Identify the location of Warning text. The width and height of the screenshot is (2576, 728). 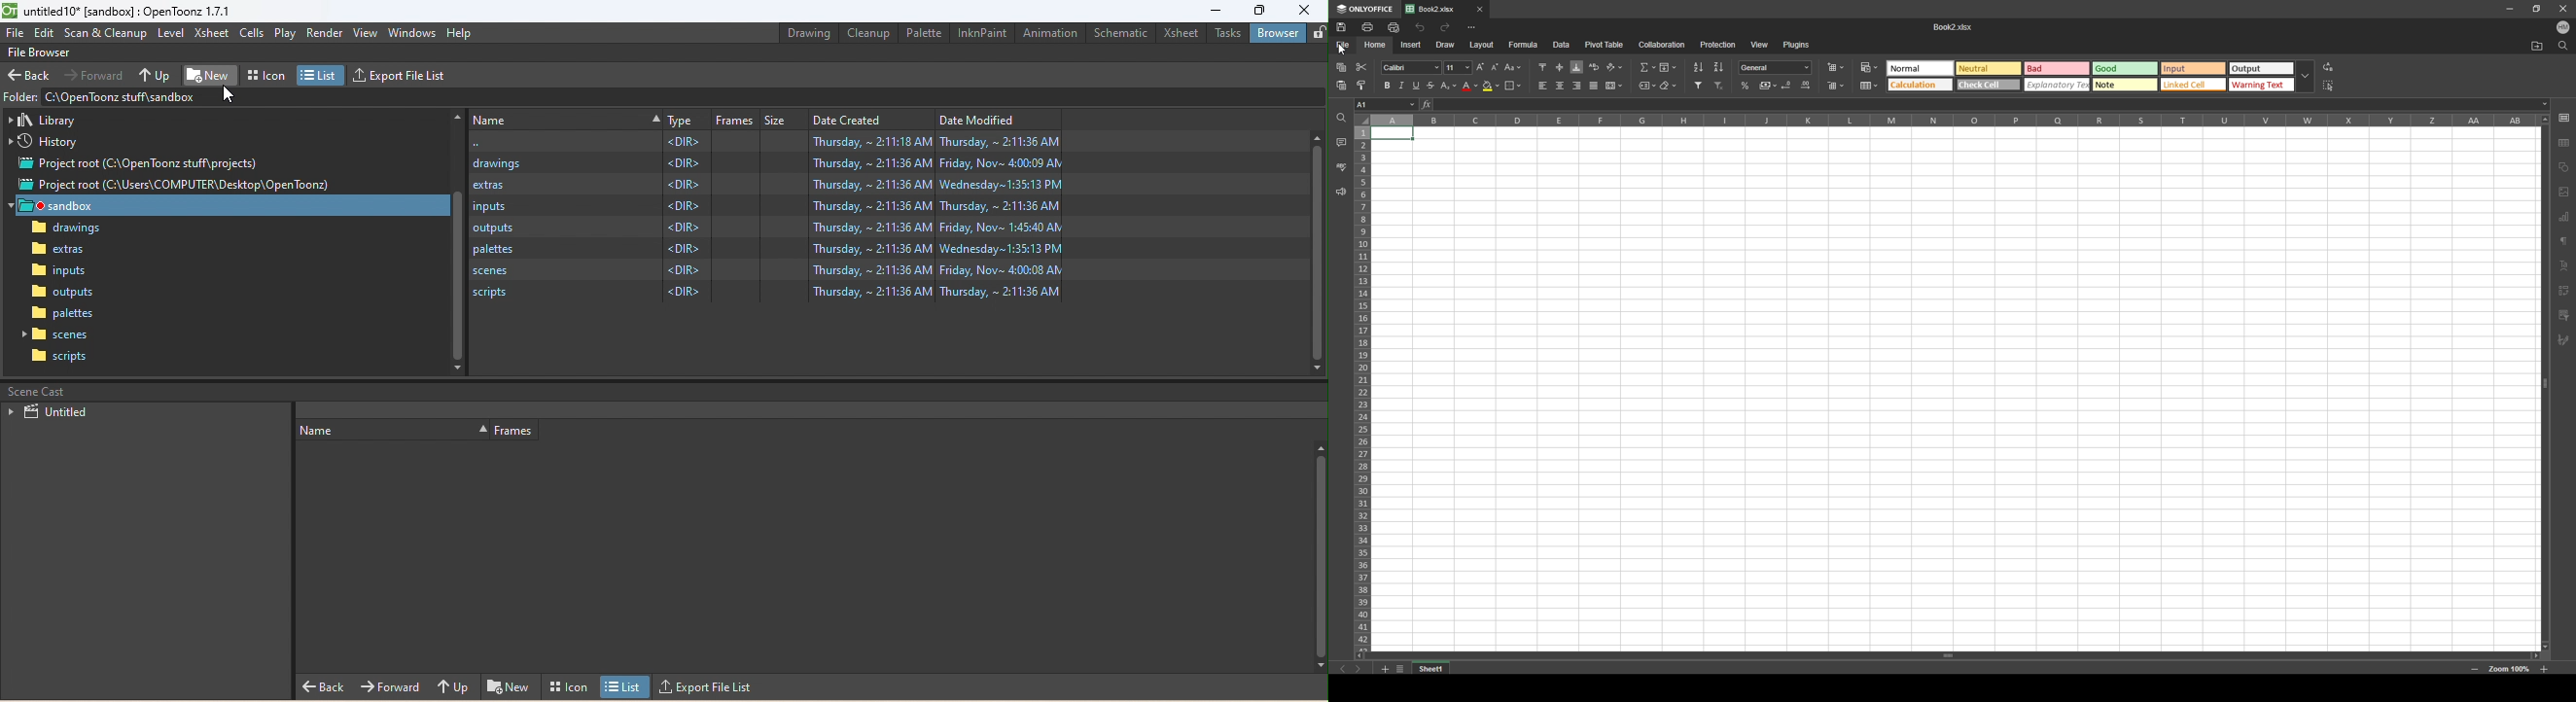
(2263, 84).